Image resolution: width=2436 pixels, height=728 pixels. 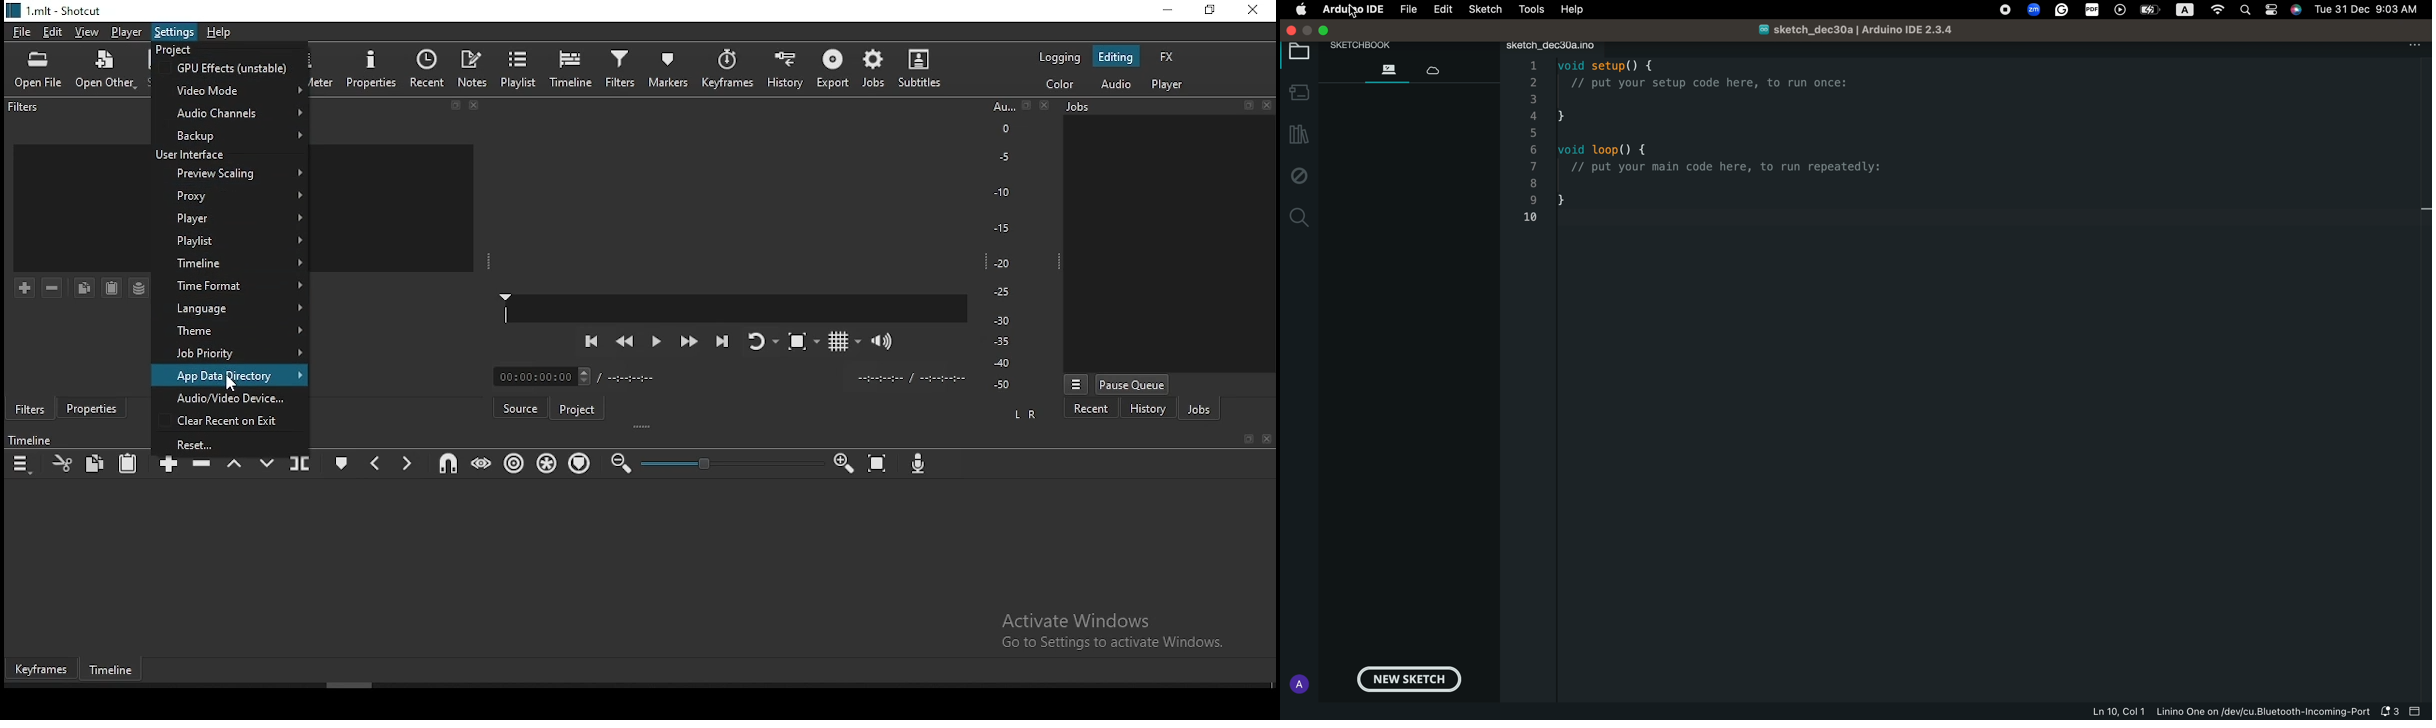 What do you see at coordinates (232, 267) in the screenshot?
I see `time format` at bounding box center [232, 267].